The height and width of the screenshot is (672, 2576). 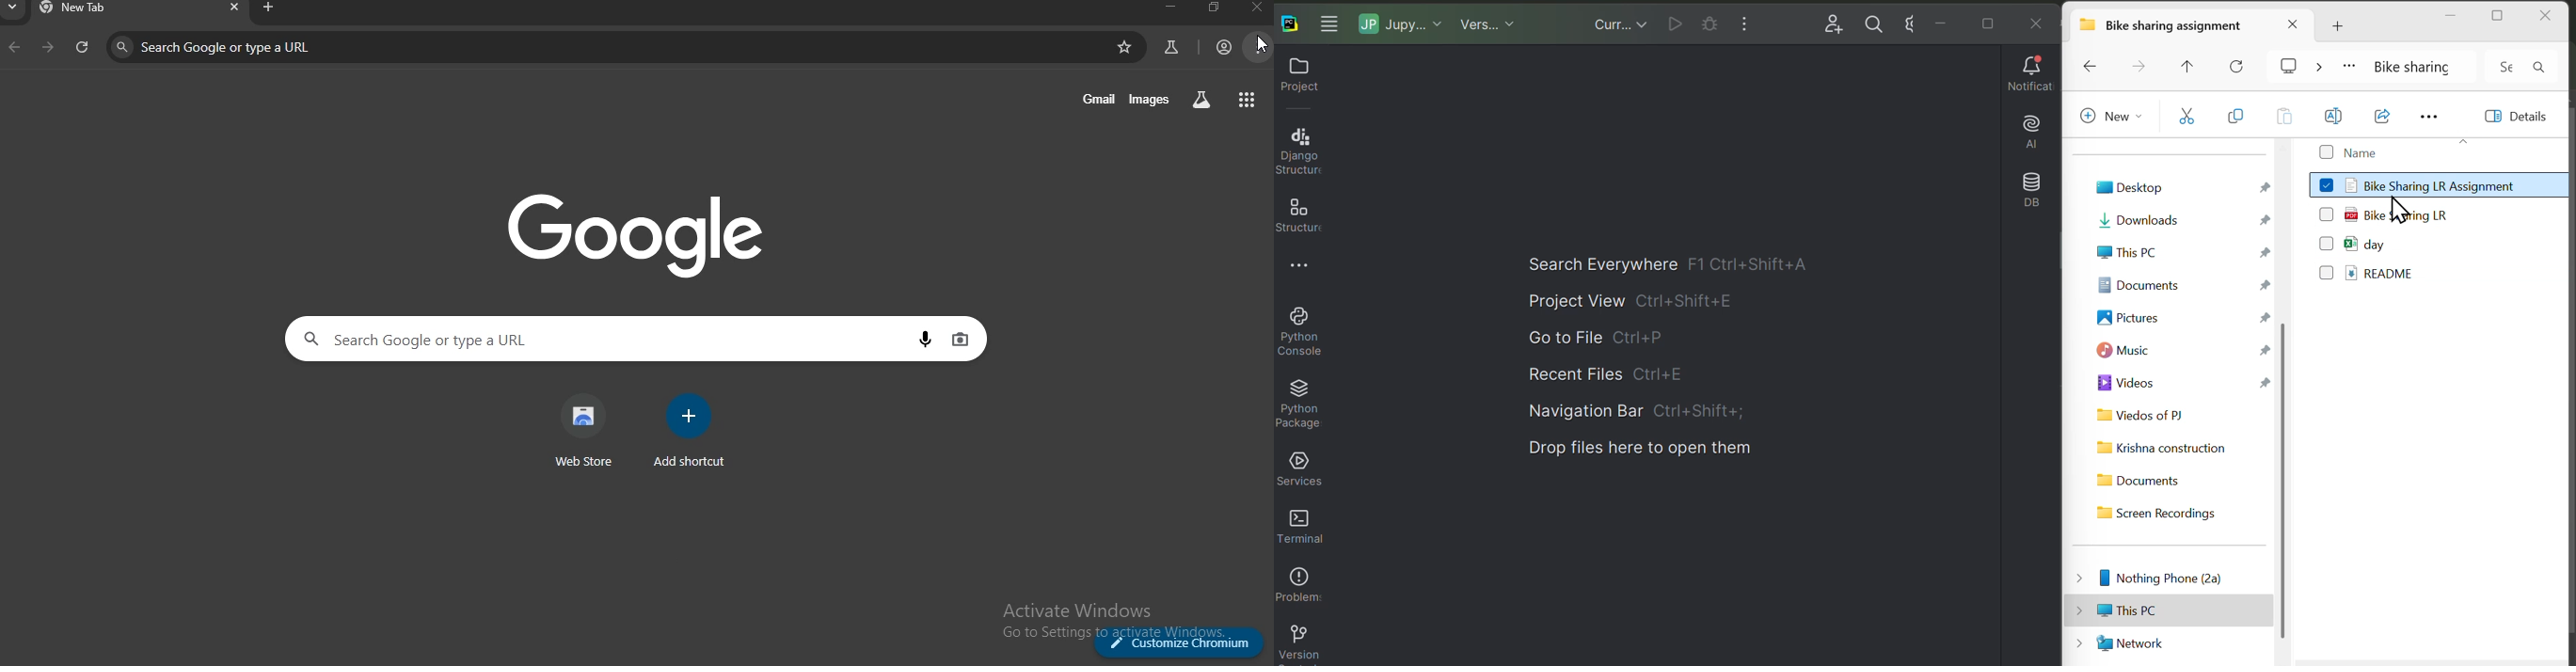 I want to click on Krishna construction, so click(x=2165, y=450).